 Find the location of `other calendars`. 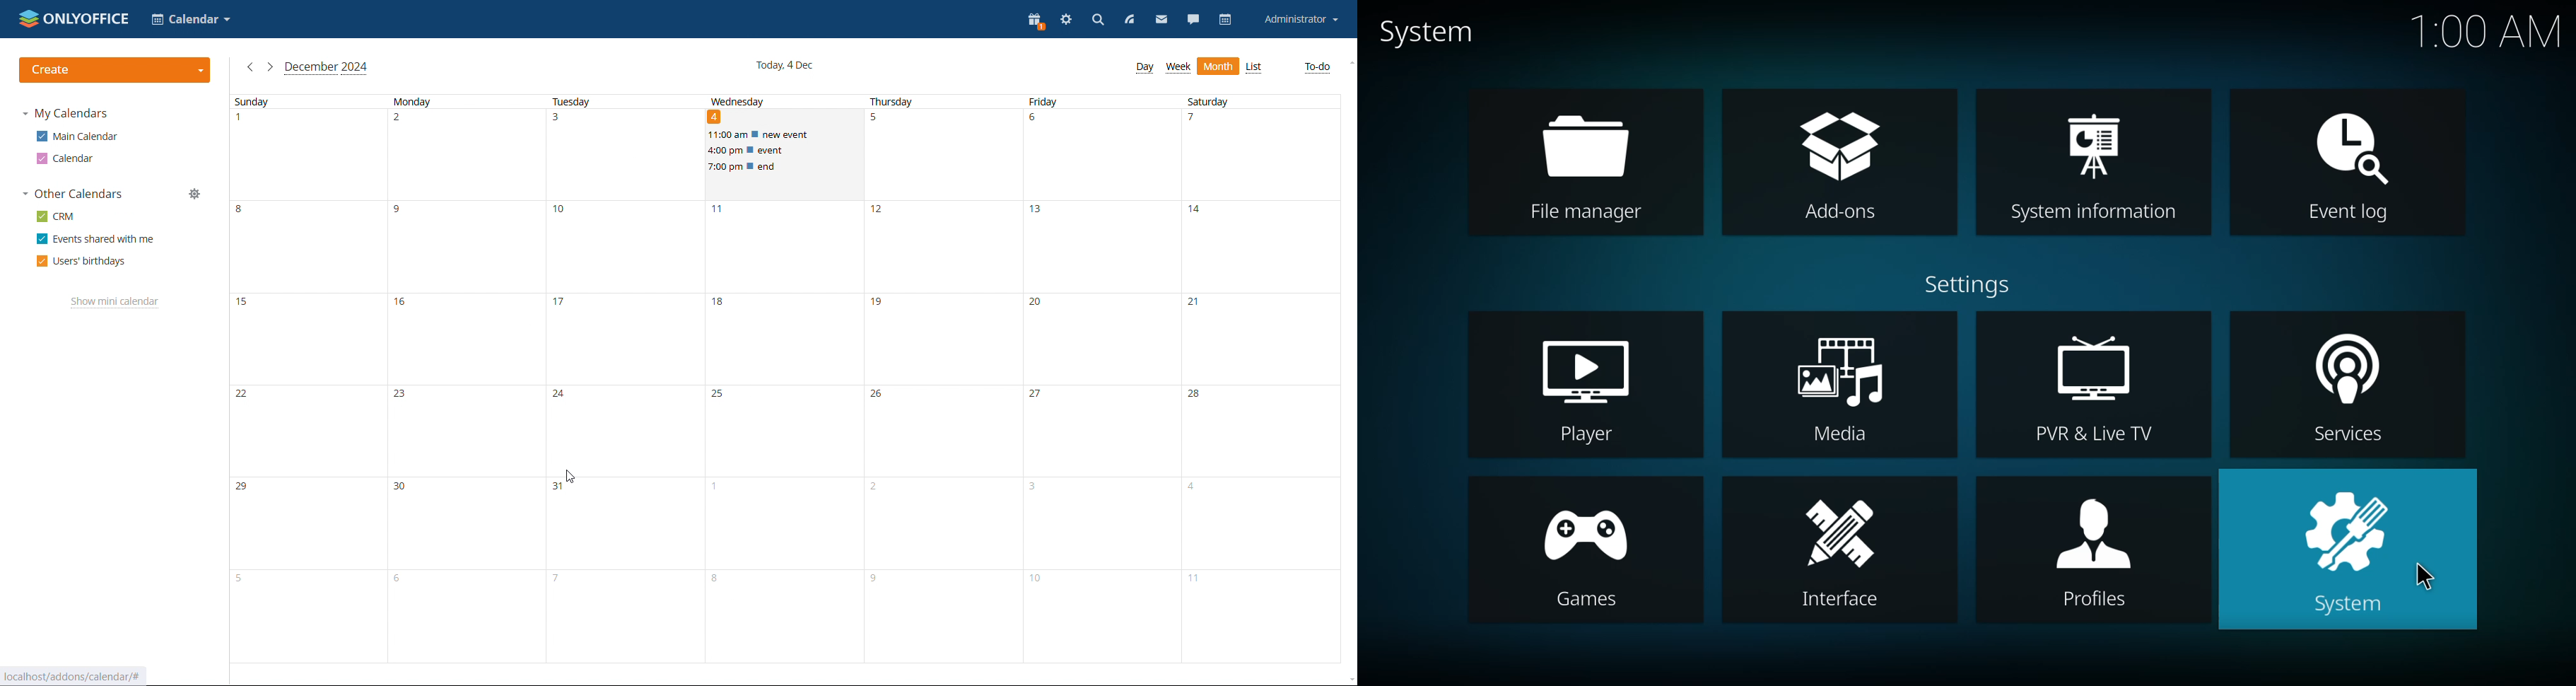

other calendars is located at coordinates (76, 193).